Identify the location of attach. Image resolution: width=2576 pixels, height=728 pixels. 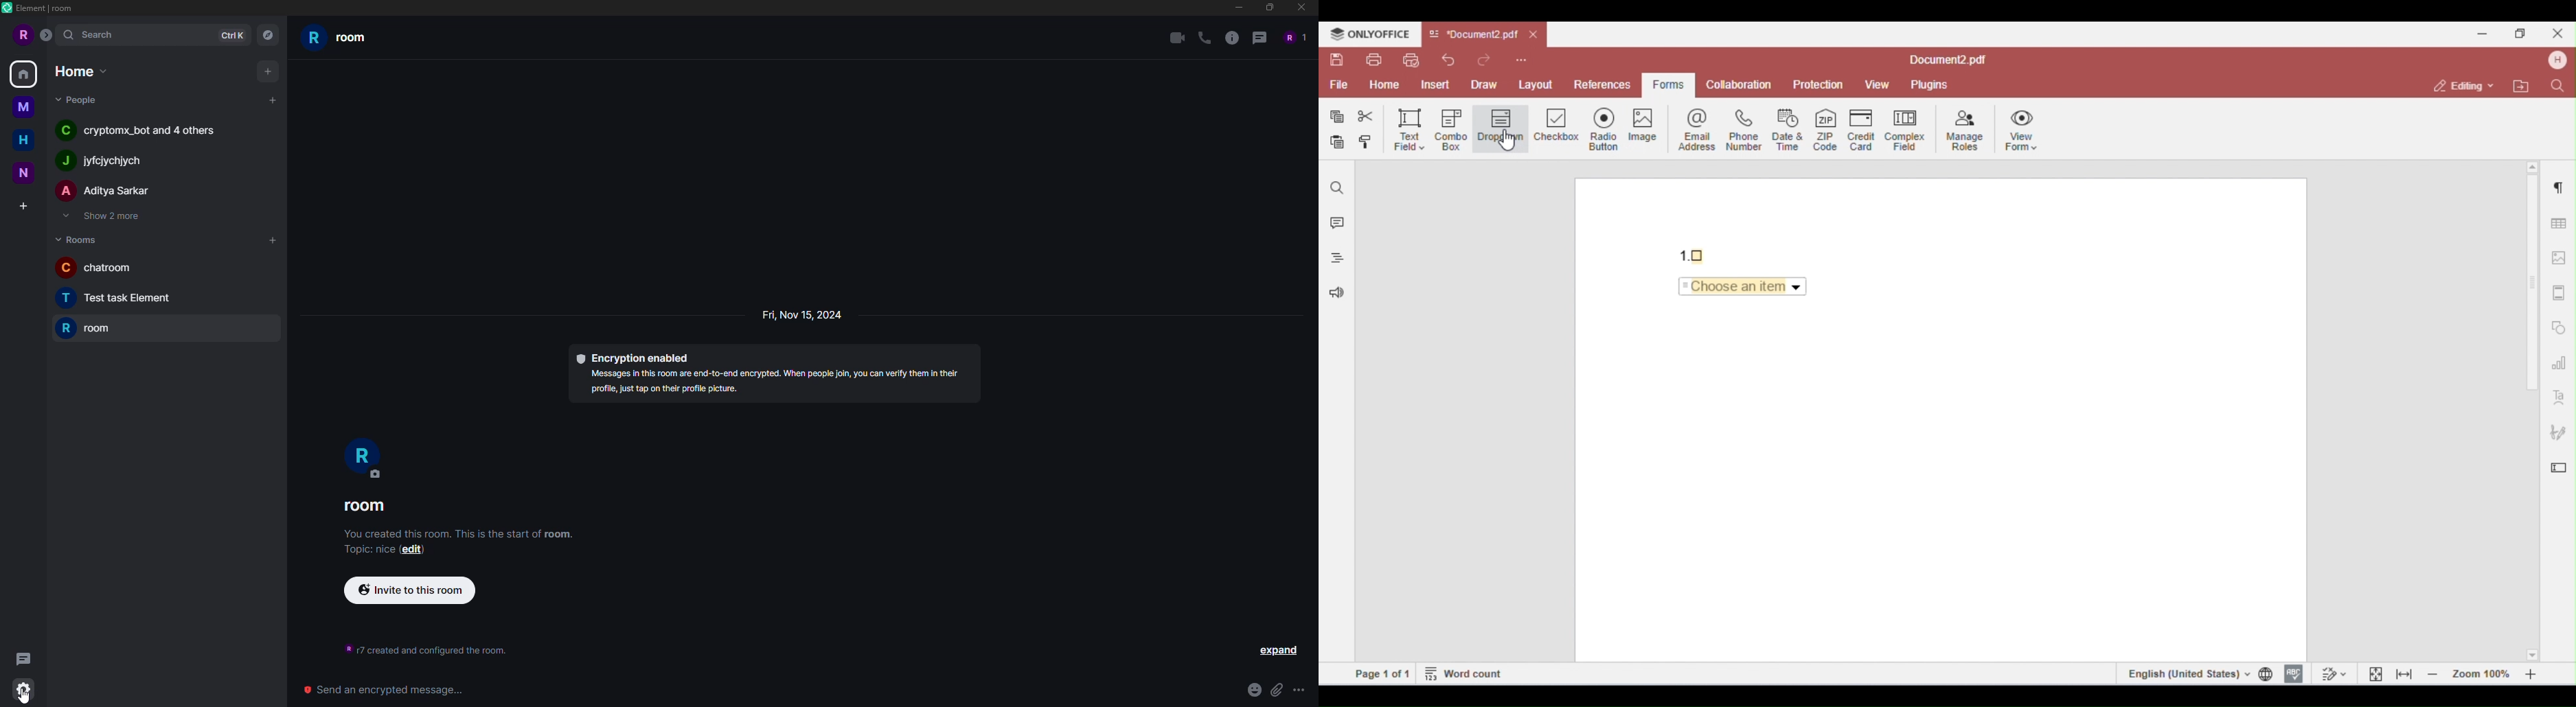
(1276, 689).